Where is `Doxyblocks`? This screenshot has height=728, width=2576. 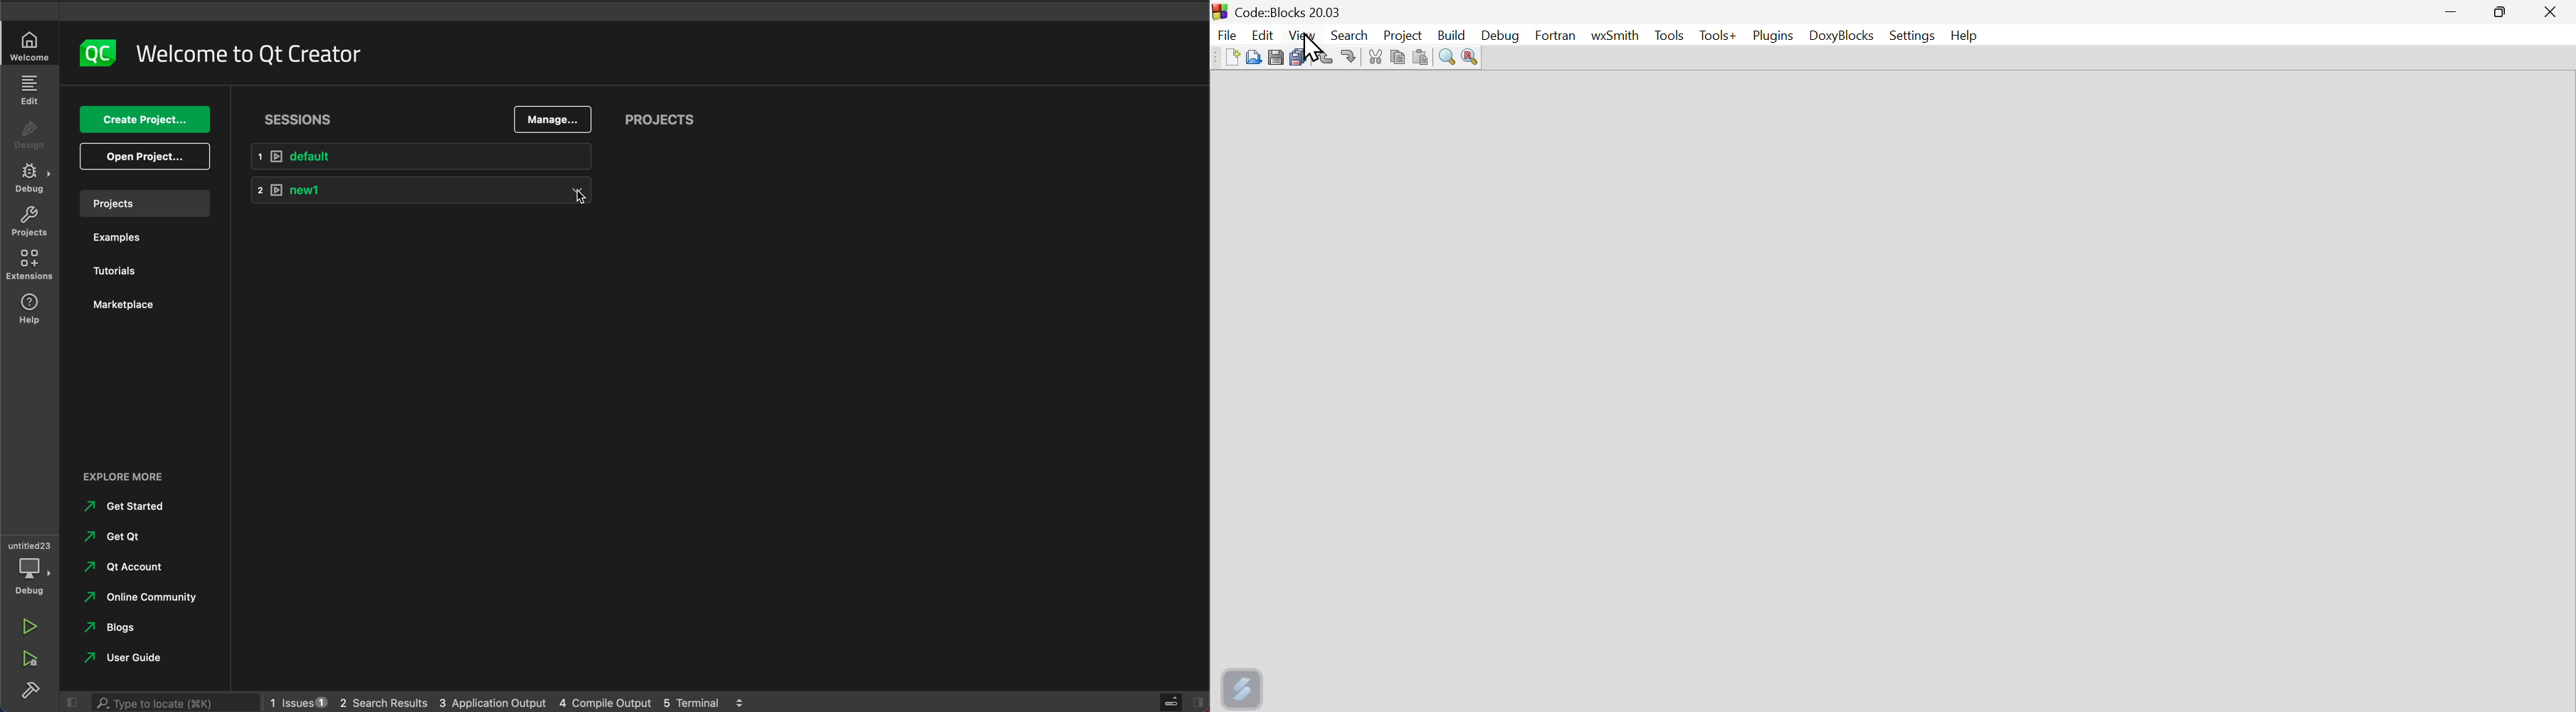
Doxyblocks is located at coordinates (1842, 37).